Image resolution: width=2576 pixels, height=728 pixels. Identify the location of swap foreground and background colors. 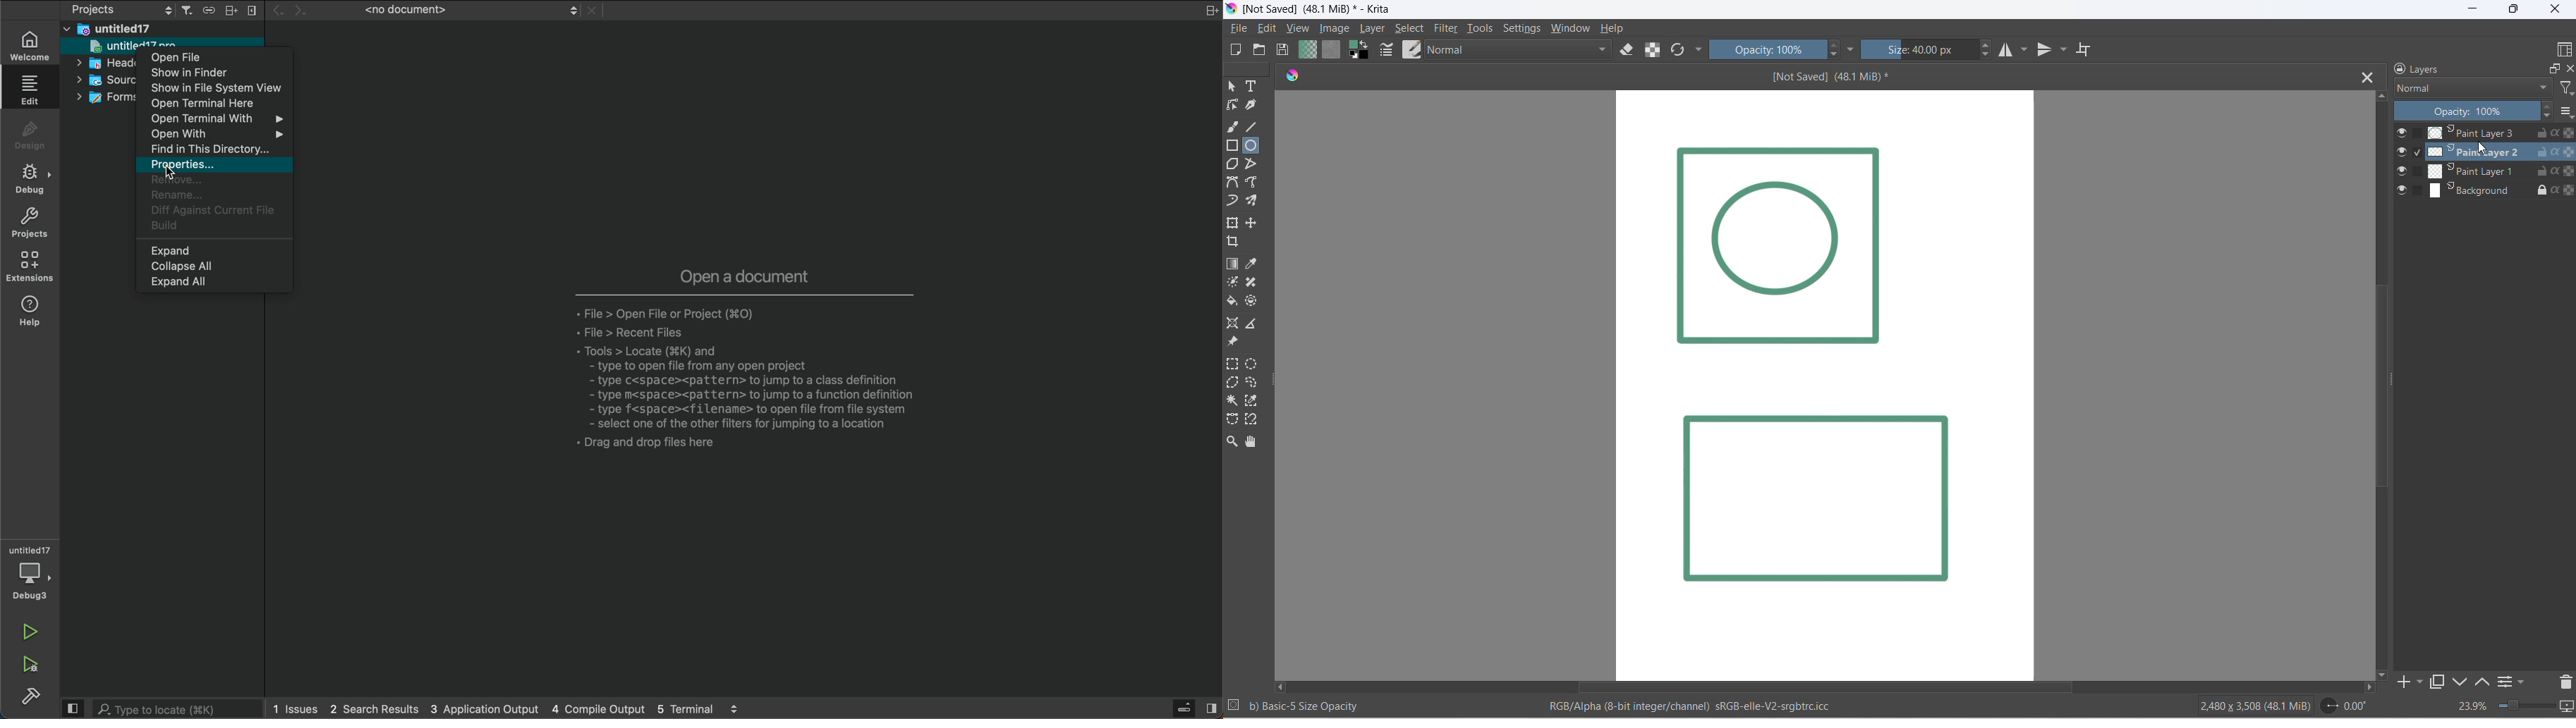
(1360, 50).